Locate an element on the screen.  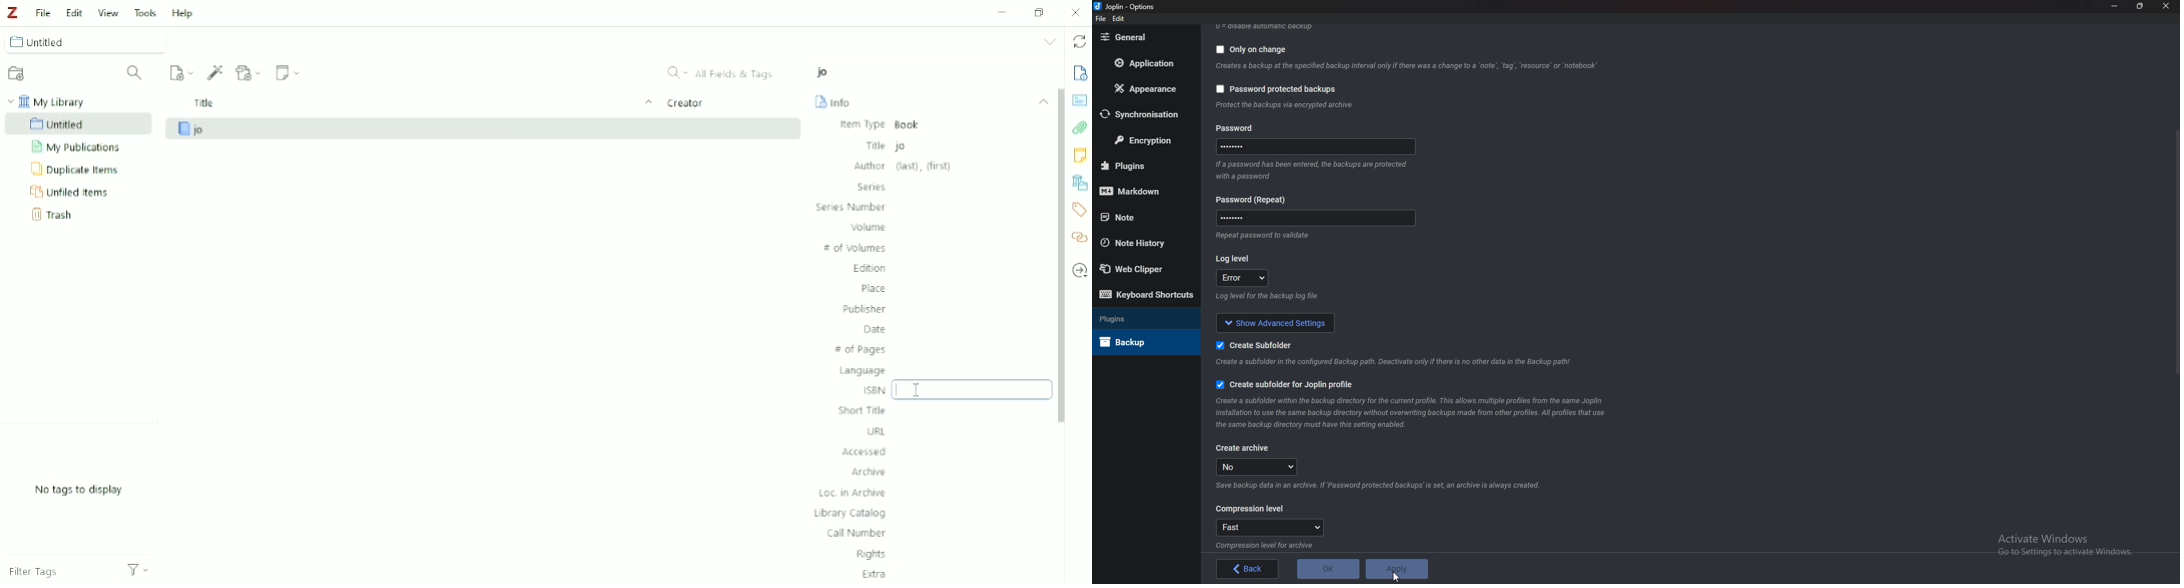
Password is located at coordinates (1253, 200).